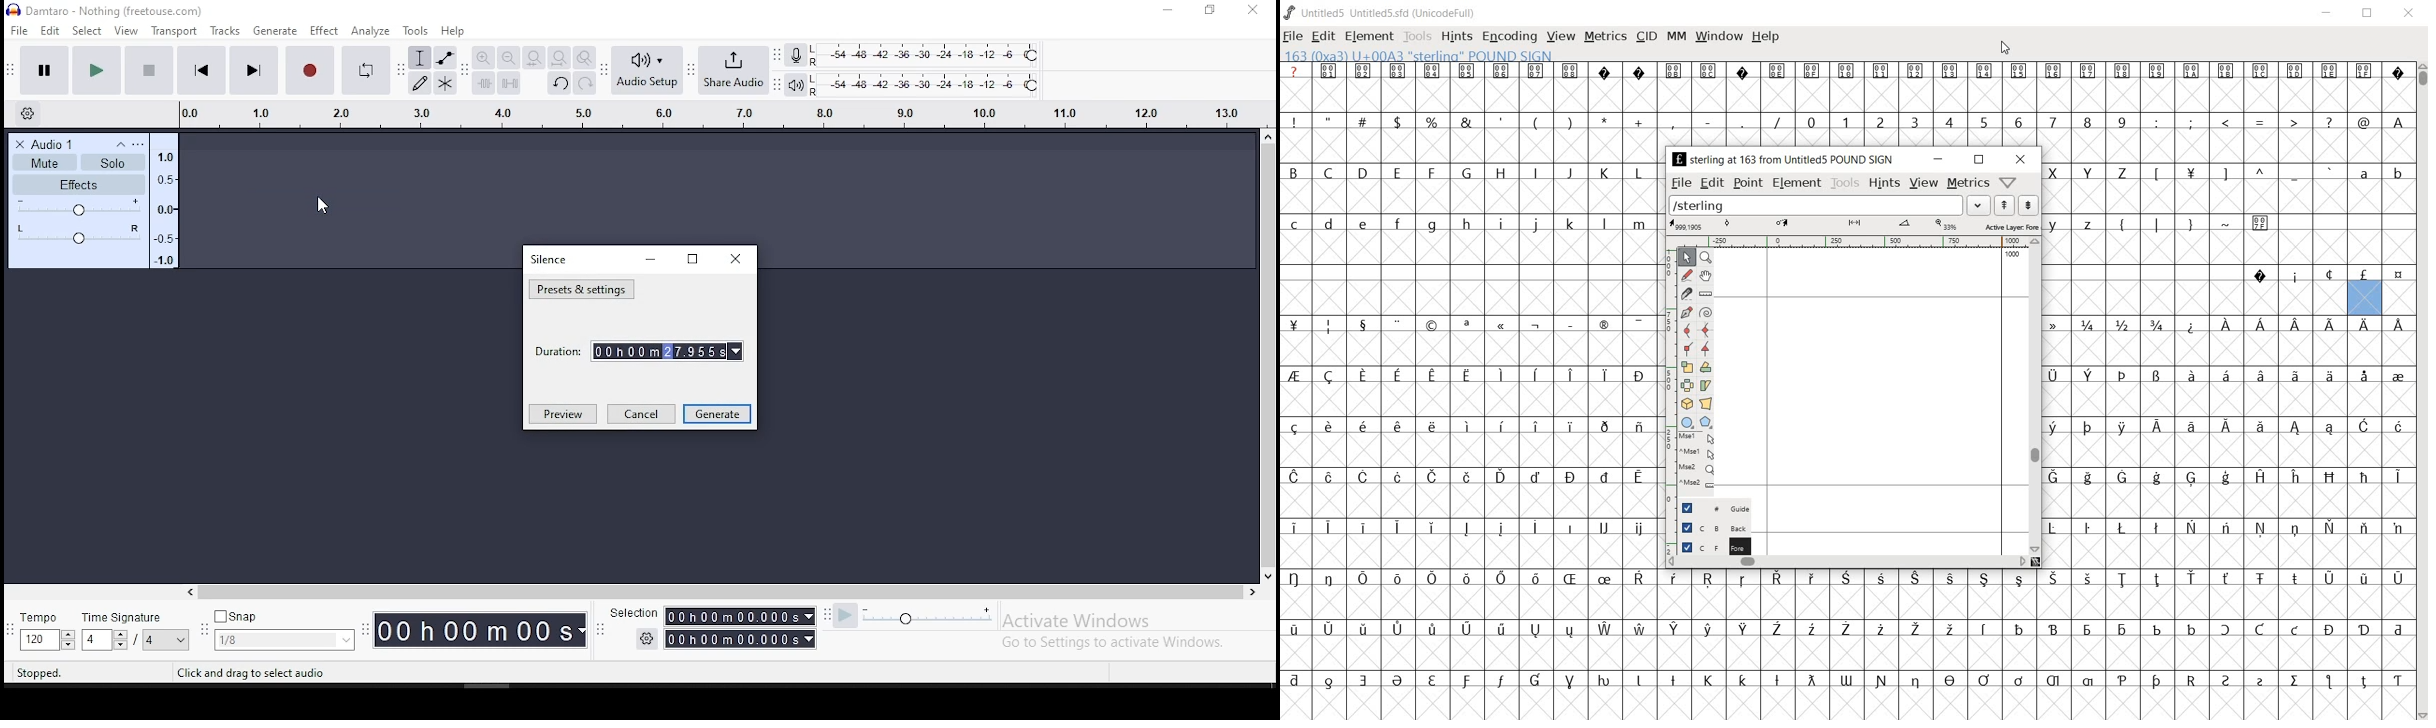 Image resolution: width=2436 pixels, height=728 pixels. Describe the element at coordinates (2018, 681) in the screenshot. I see `Symbol` at that location.